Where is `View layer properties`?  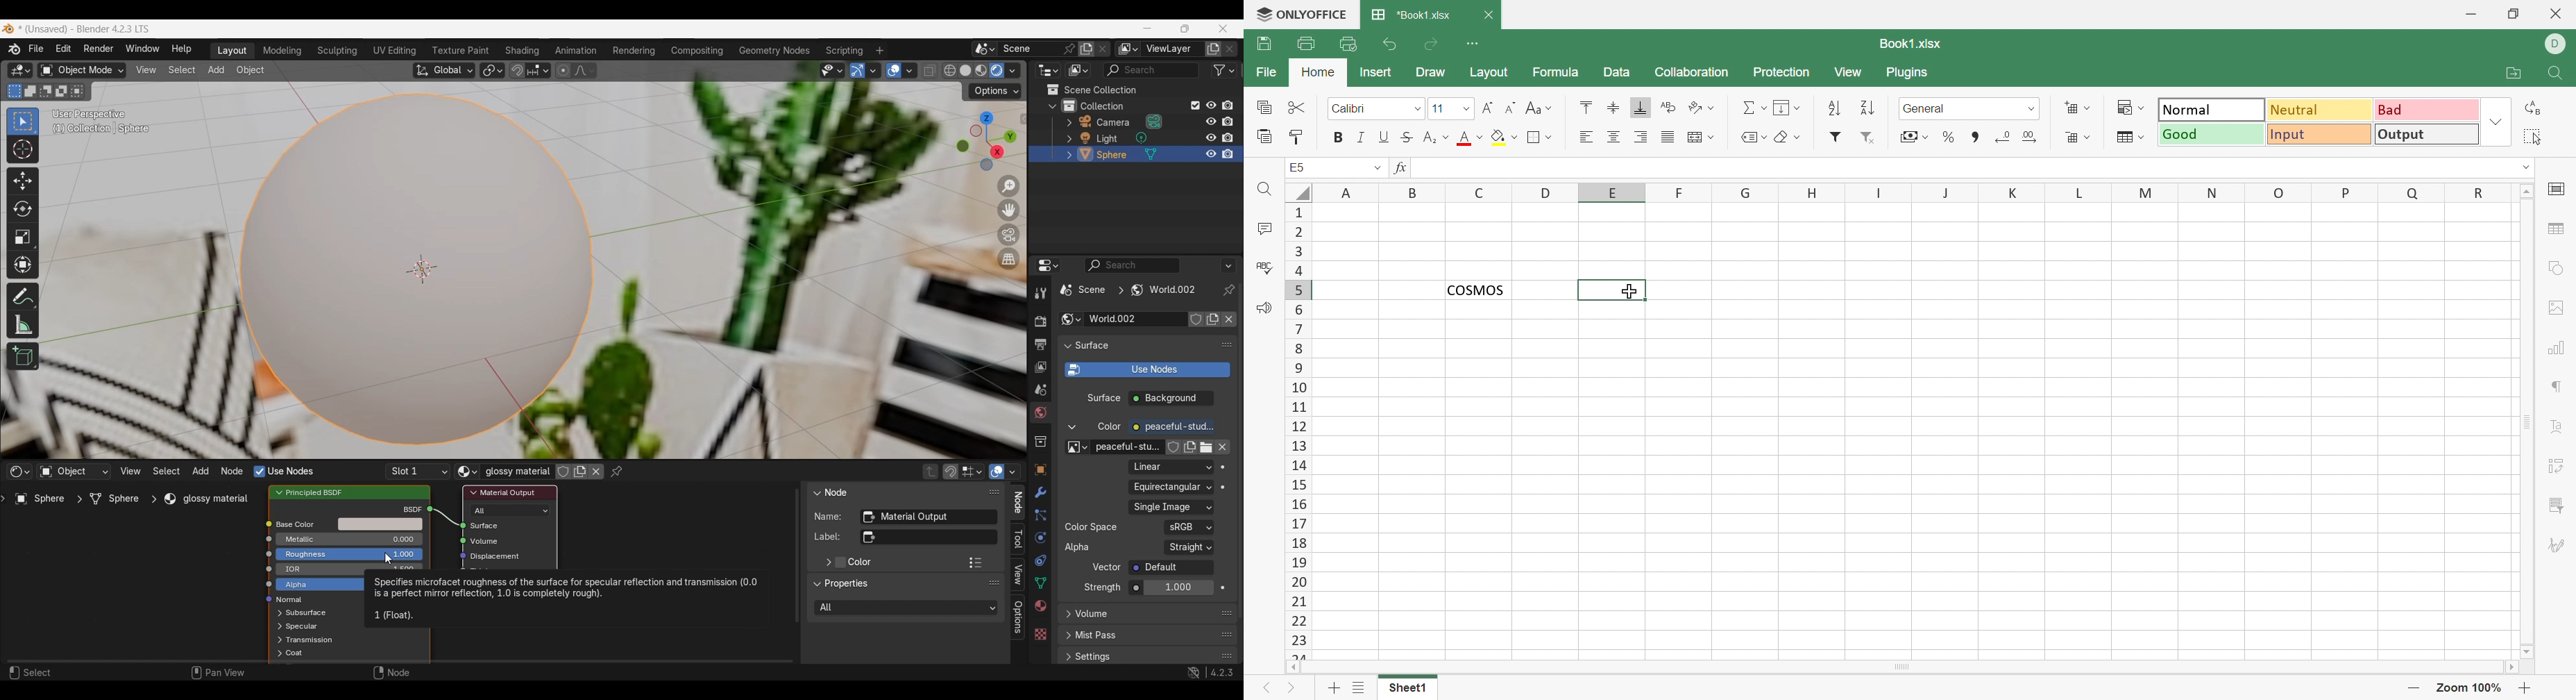
View layer properties is located at coordinates (1040, 368).